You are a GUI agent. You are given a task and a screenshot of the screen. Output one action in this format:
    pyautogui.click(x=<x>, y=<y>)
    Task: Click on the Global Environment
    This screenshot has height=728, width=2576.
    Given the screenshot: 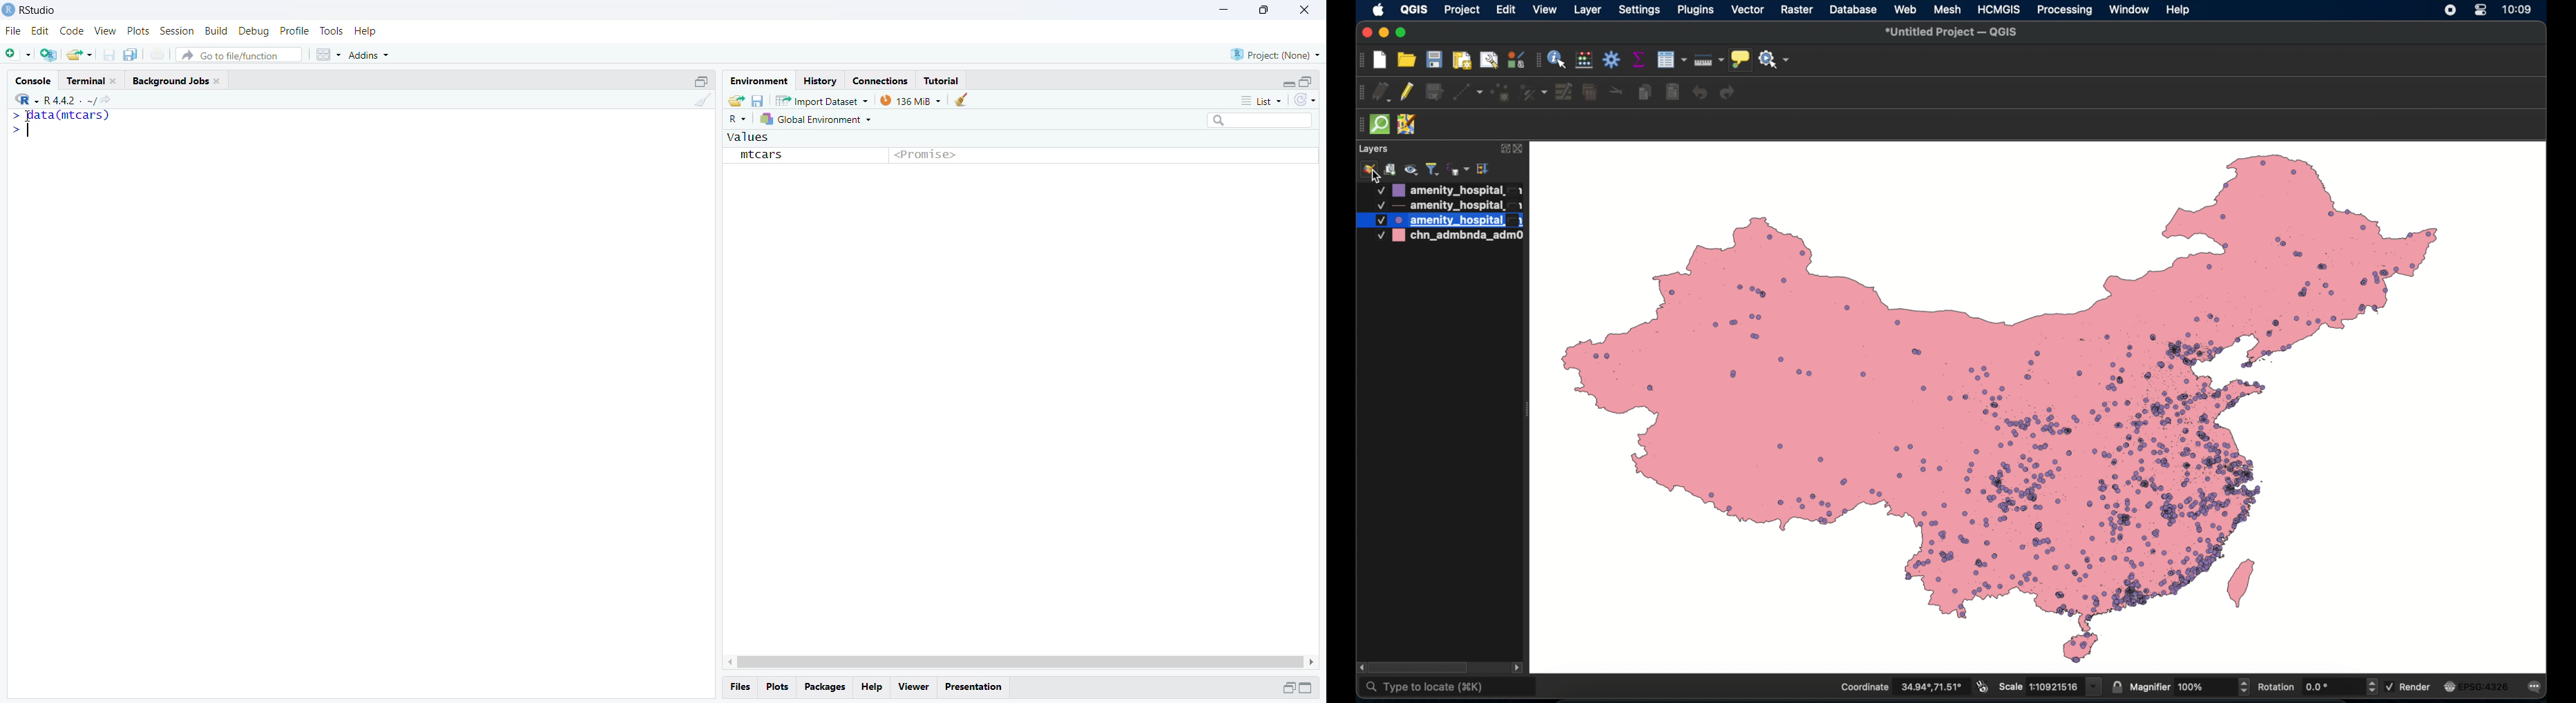 What is the action you would take?
    pyautogui.click(x=819, y=121)
    